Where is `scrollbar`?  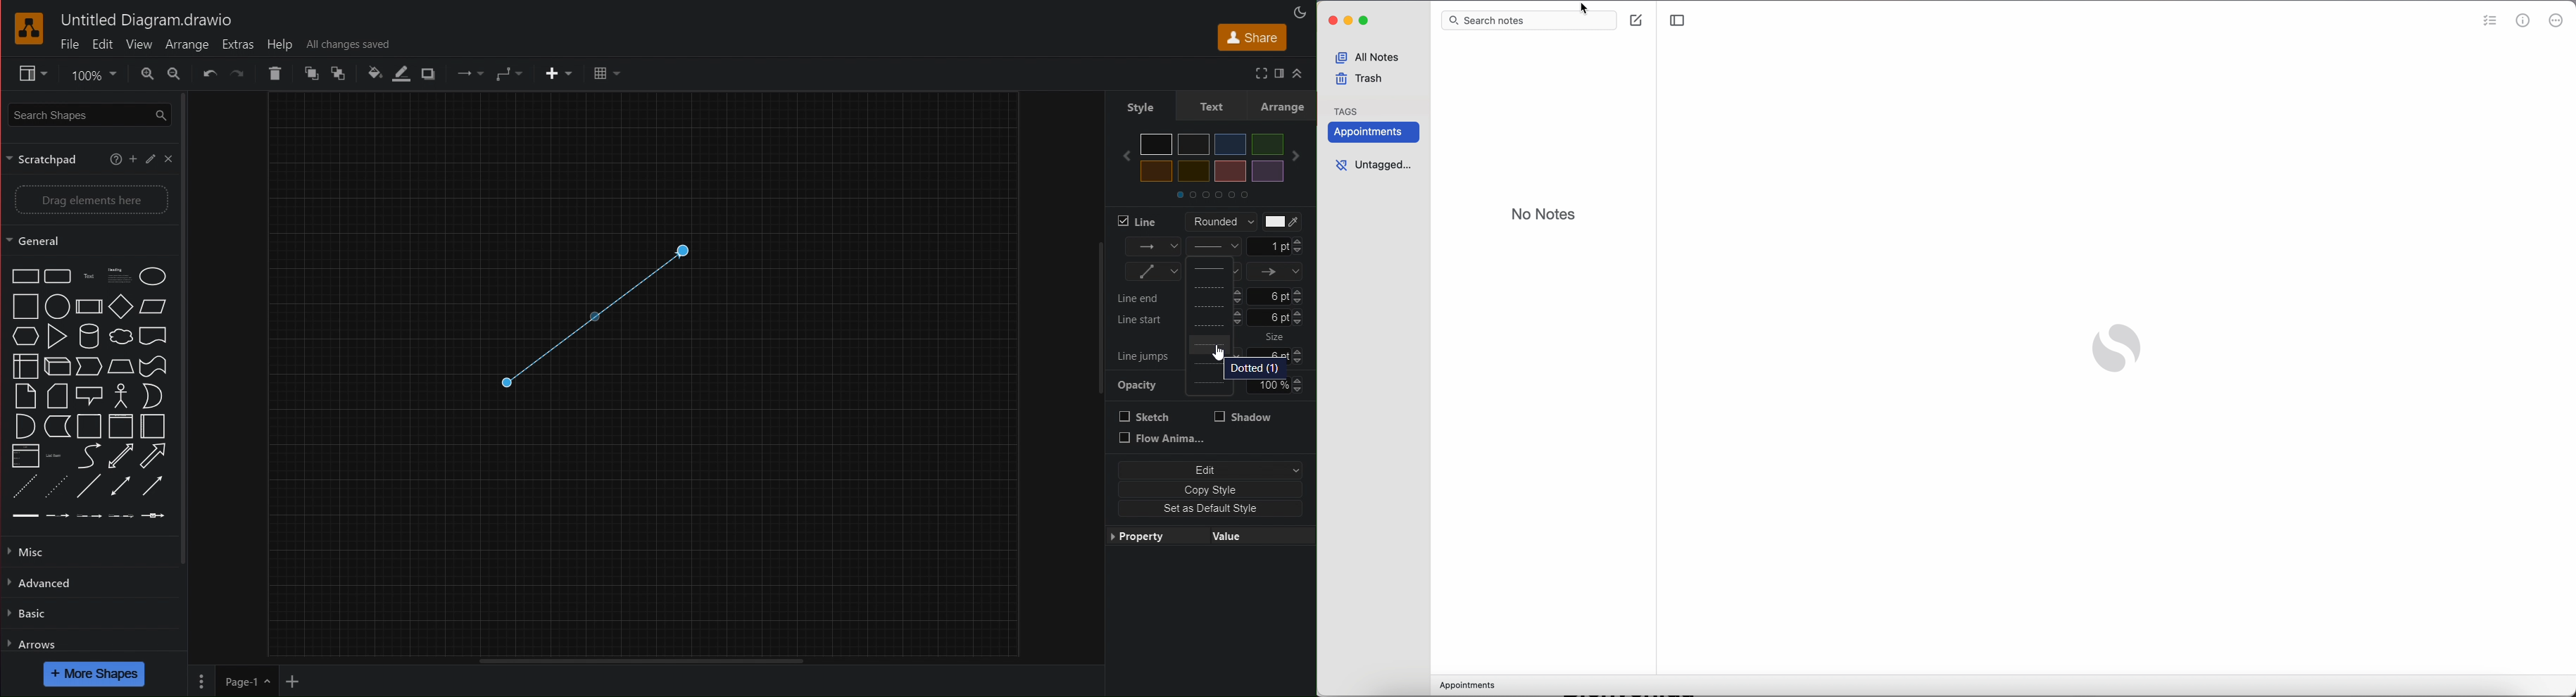 scrollbar is located at coordinates (189, 328).